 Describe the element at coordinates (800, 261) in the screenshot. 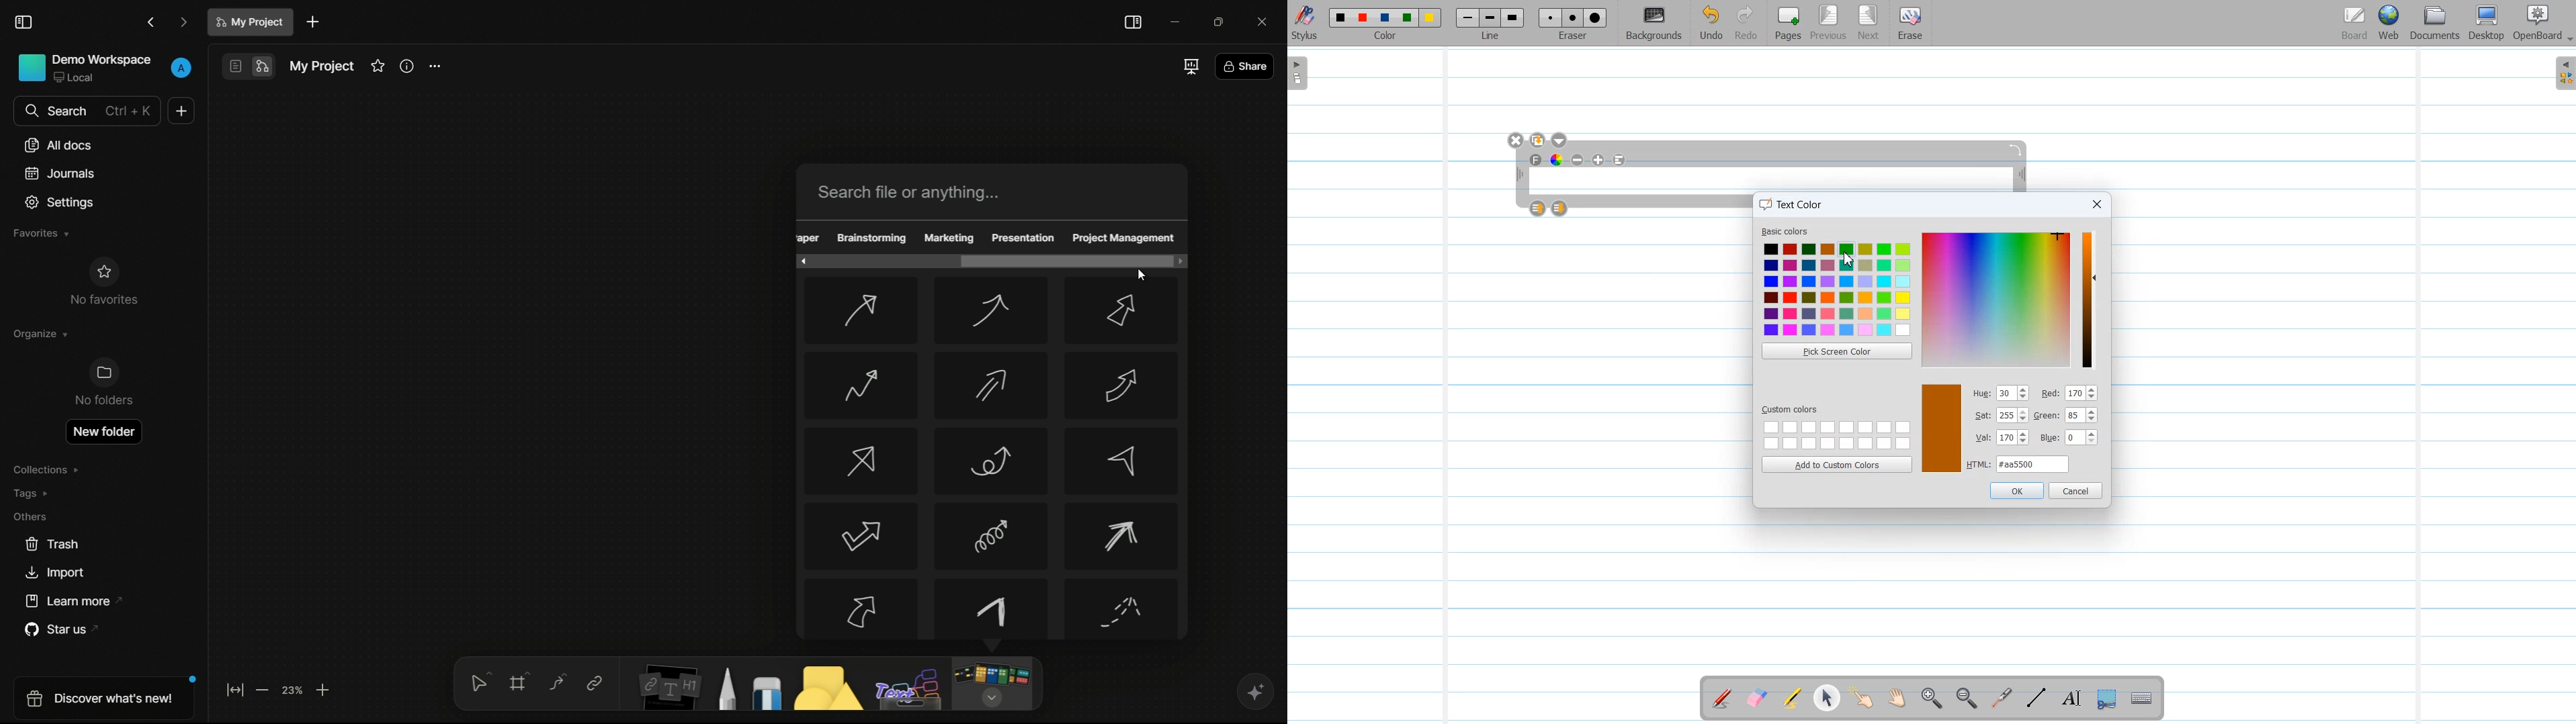

I see `scroll left` at that location.